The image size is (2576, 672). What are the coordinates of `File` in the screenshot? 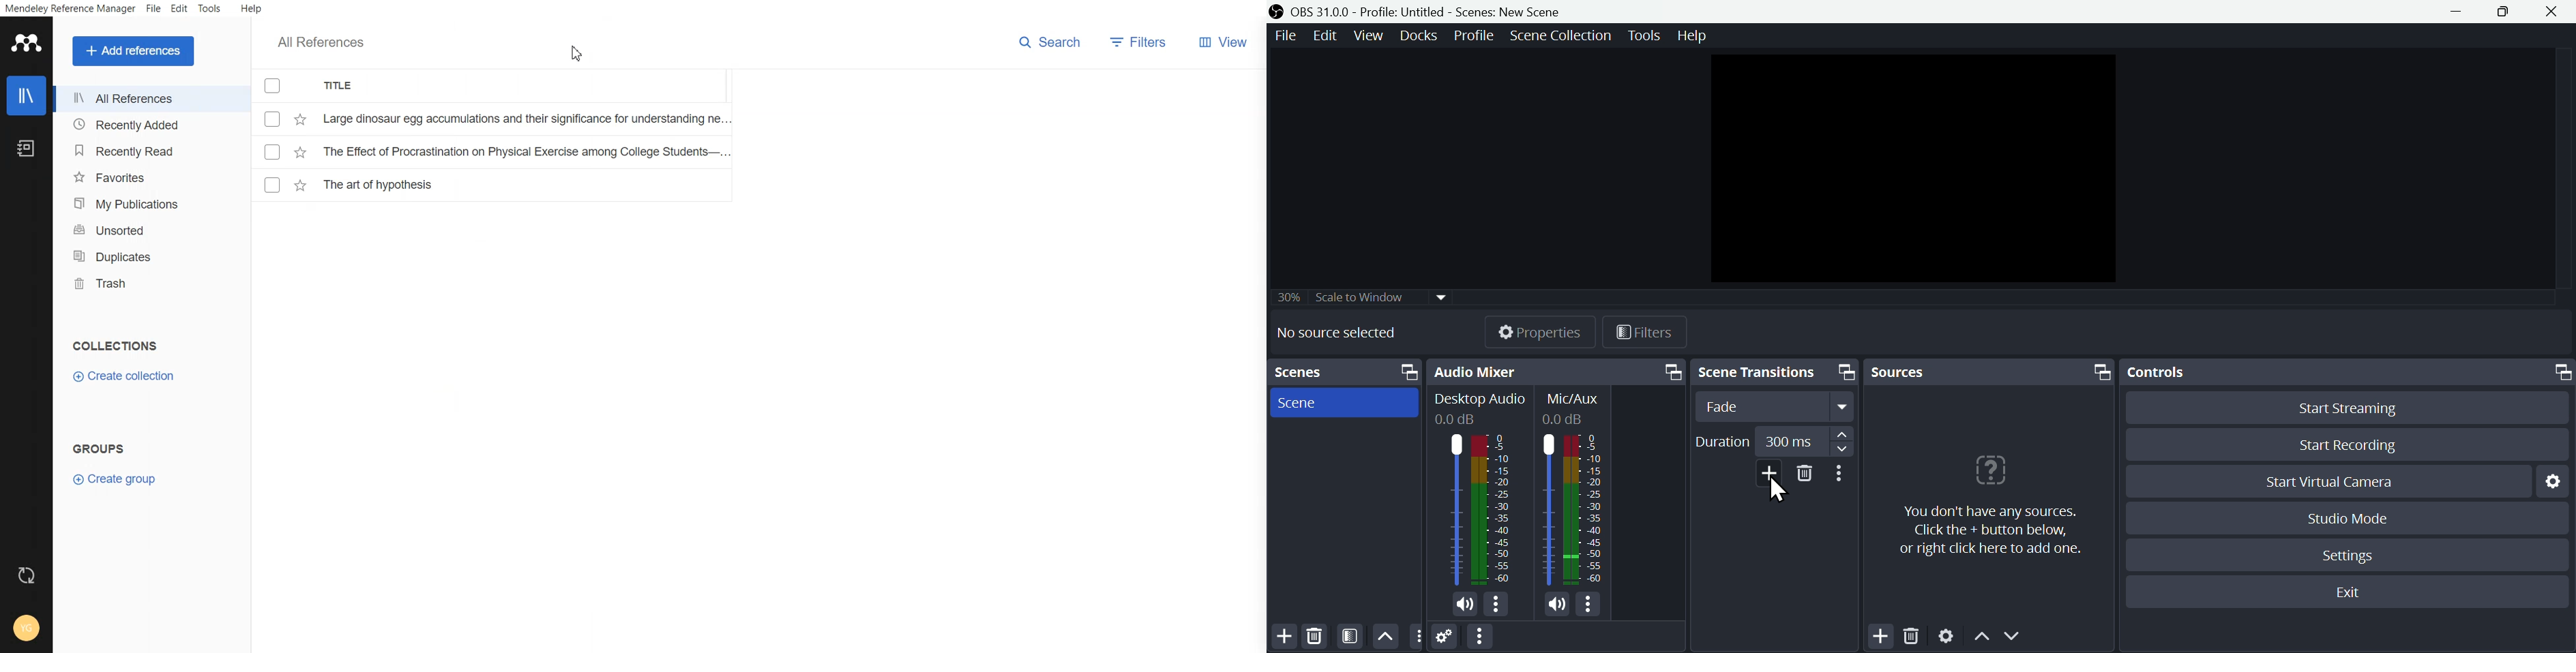 It's located at (497, 150).